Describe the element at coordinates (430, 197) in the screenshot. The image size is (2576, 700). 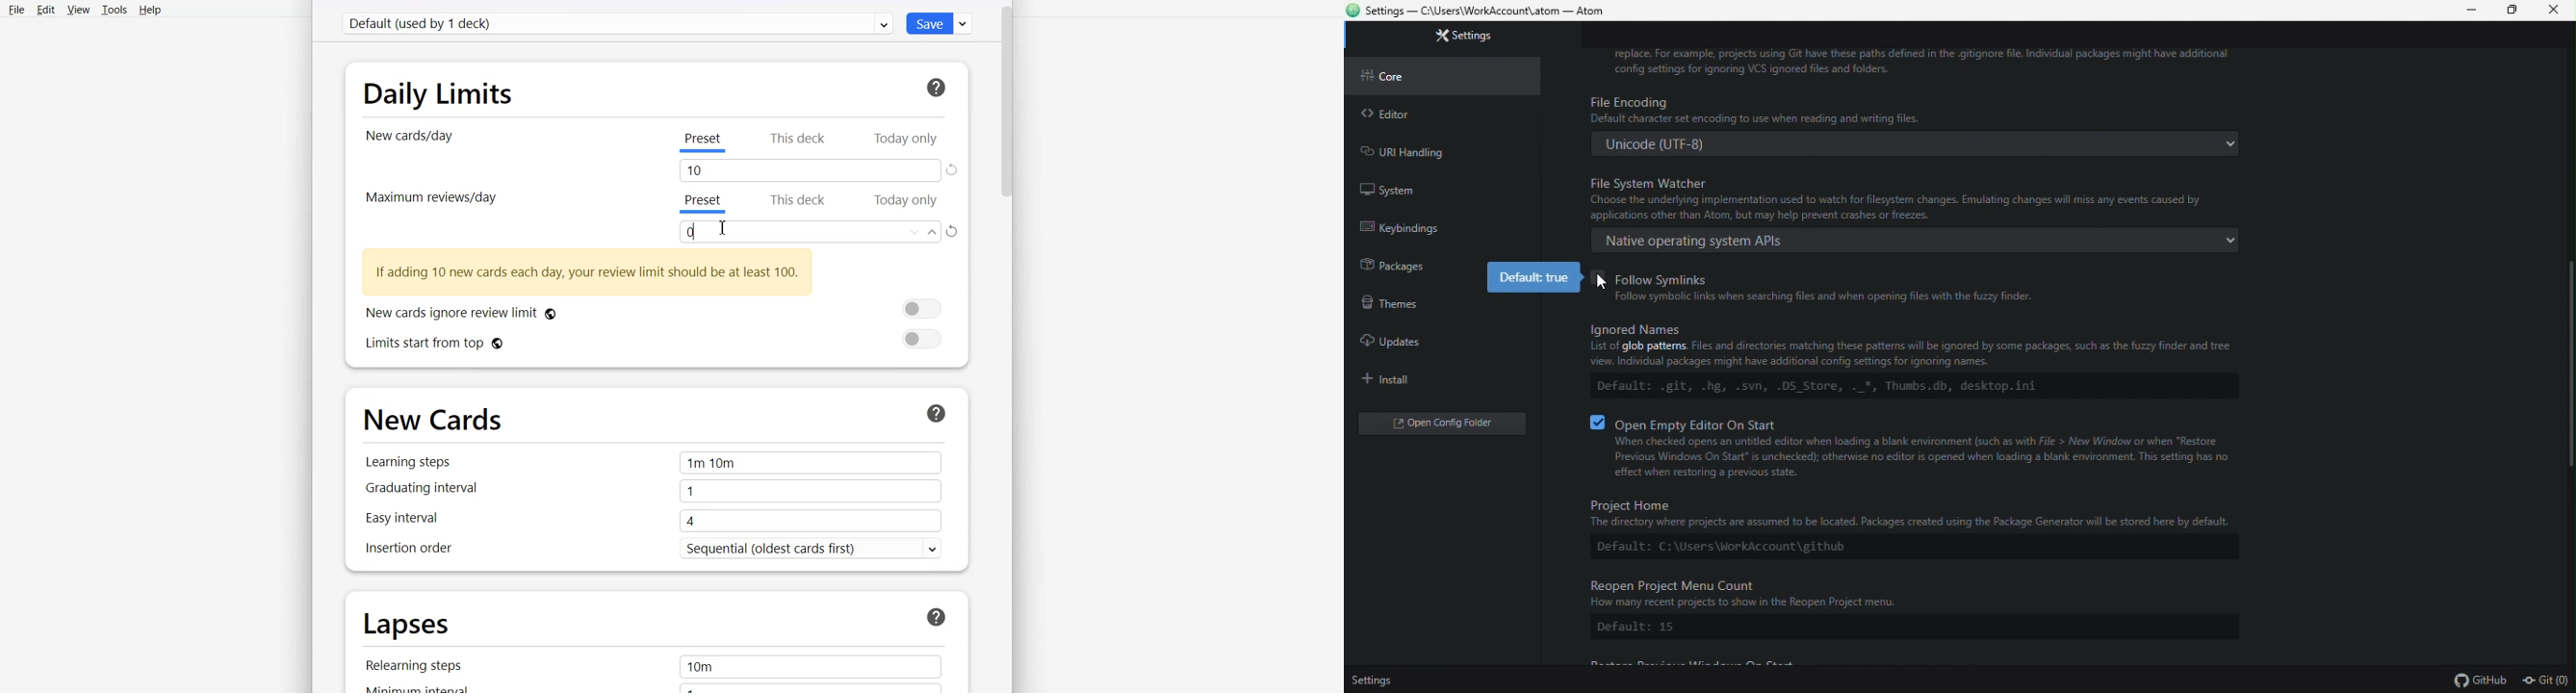
I see `Maximum review/day` at that location.